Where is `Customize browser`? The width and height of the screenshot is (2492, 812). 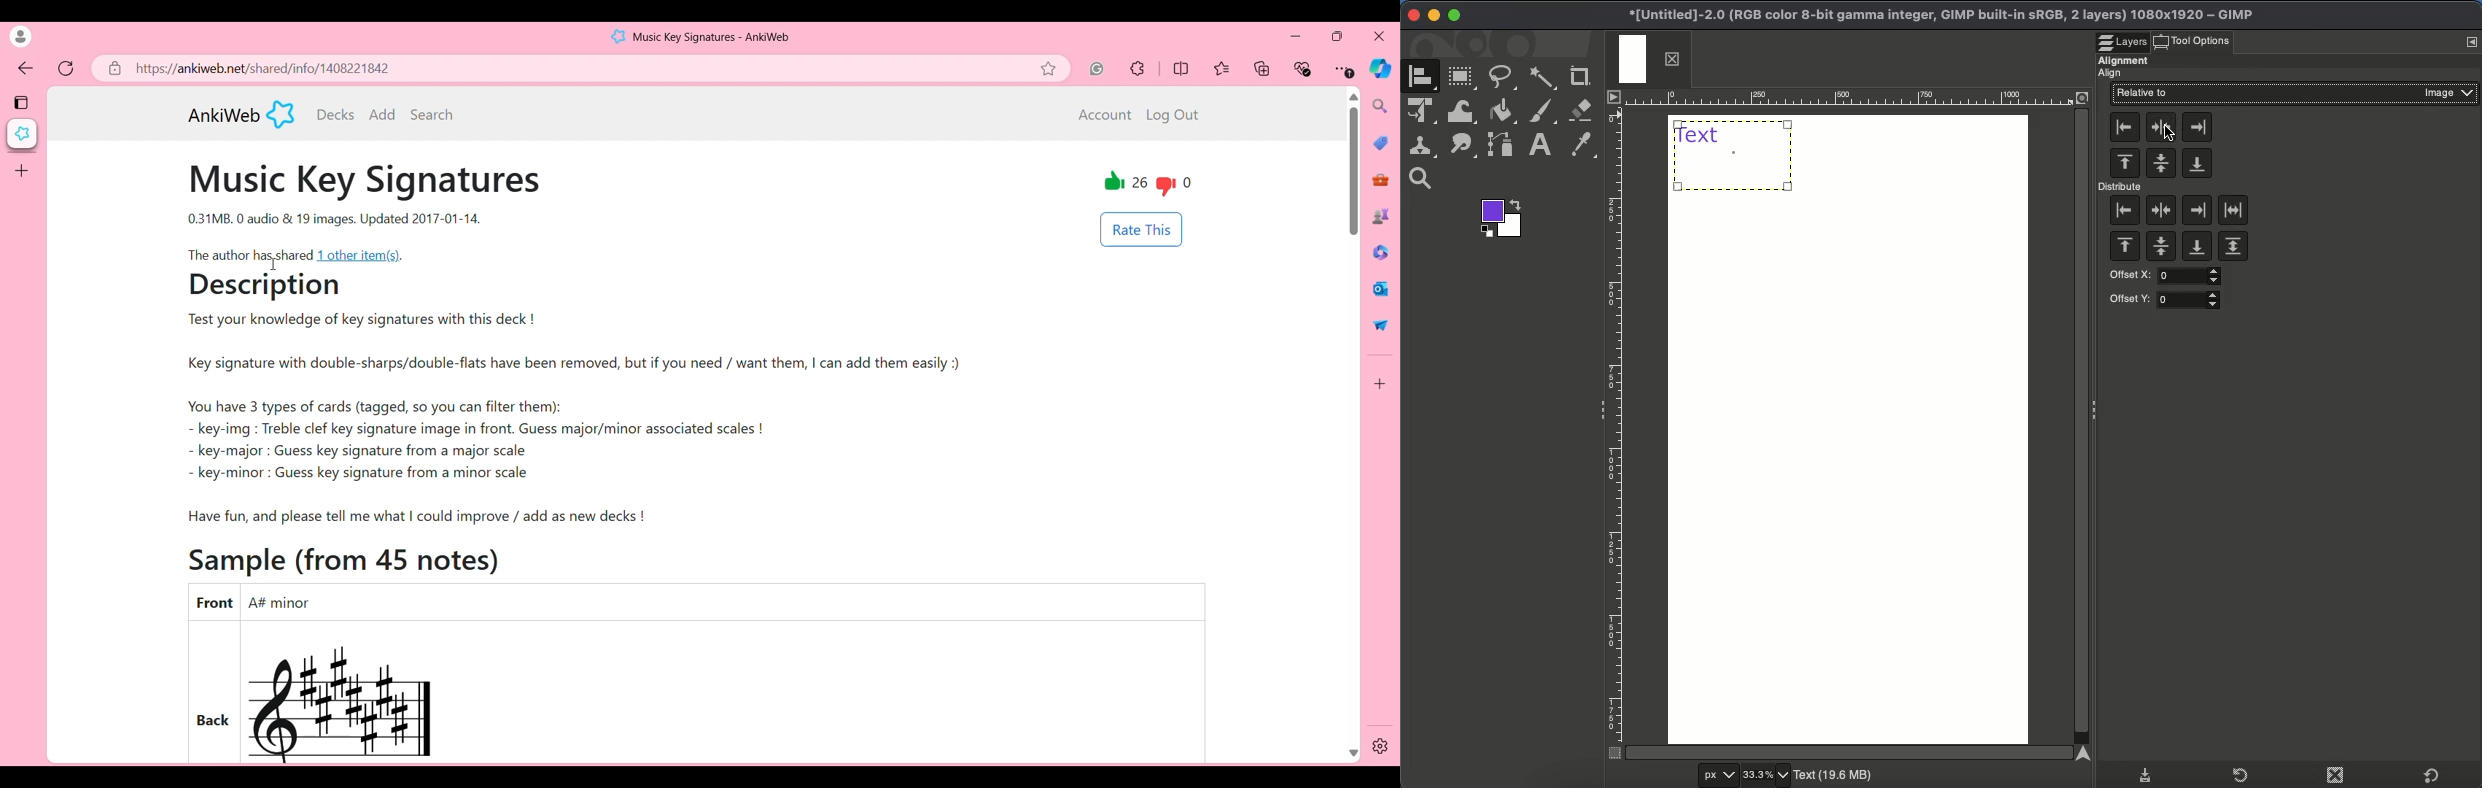
Customize browser is located at coordinates (1381, 384).